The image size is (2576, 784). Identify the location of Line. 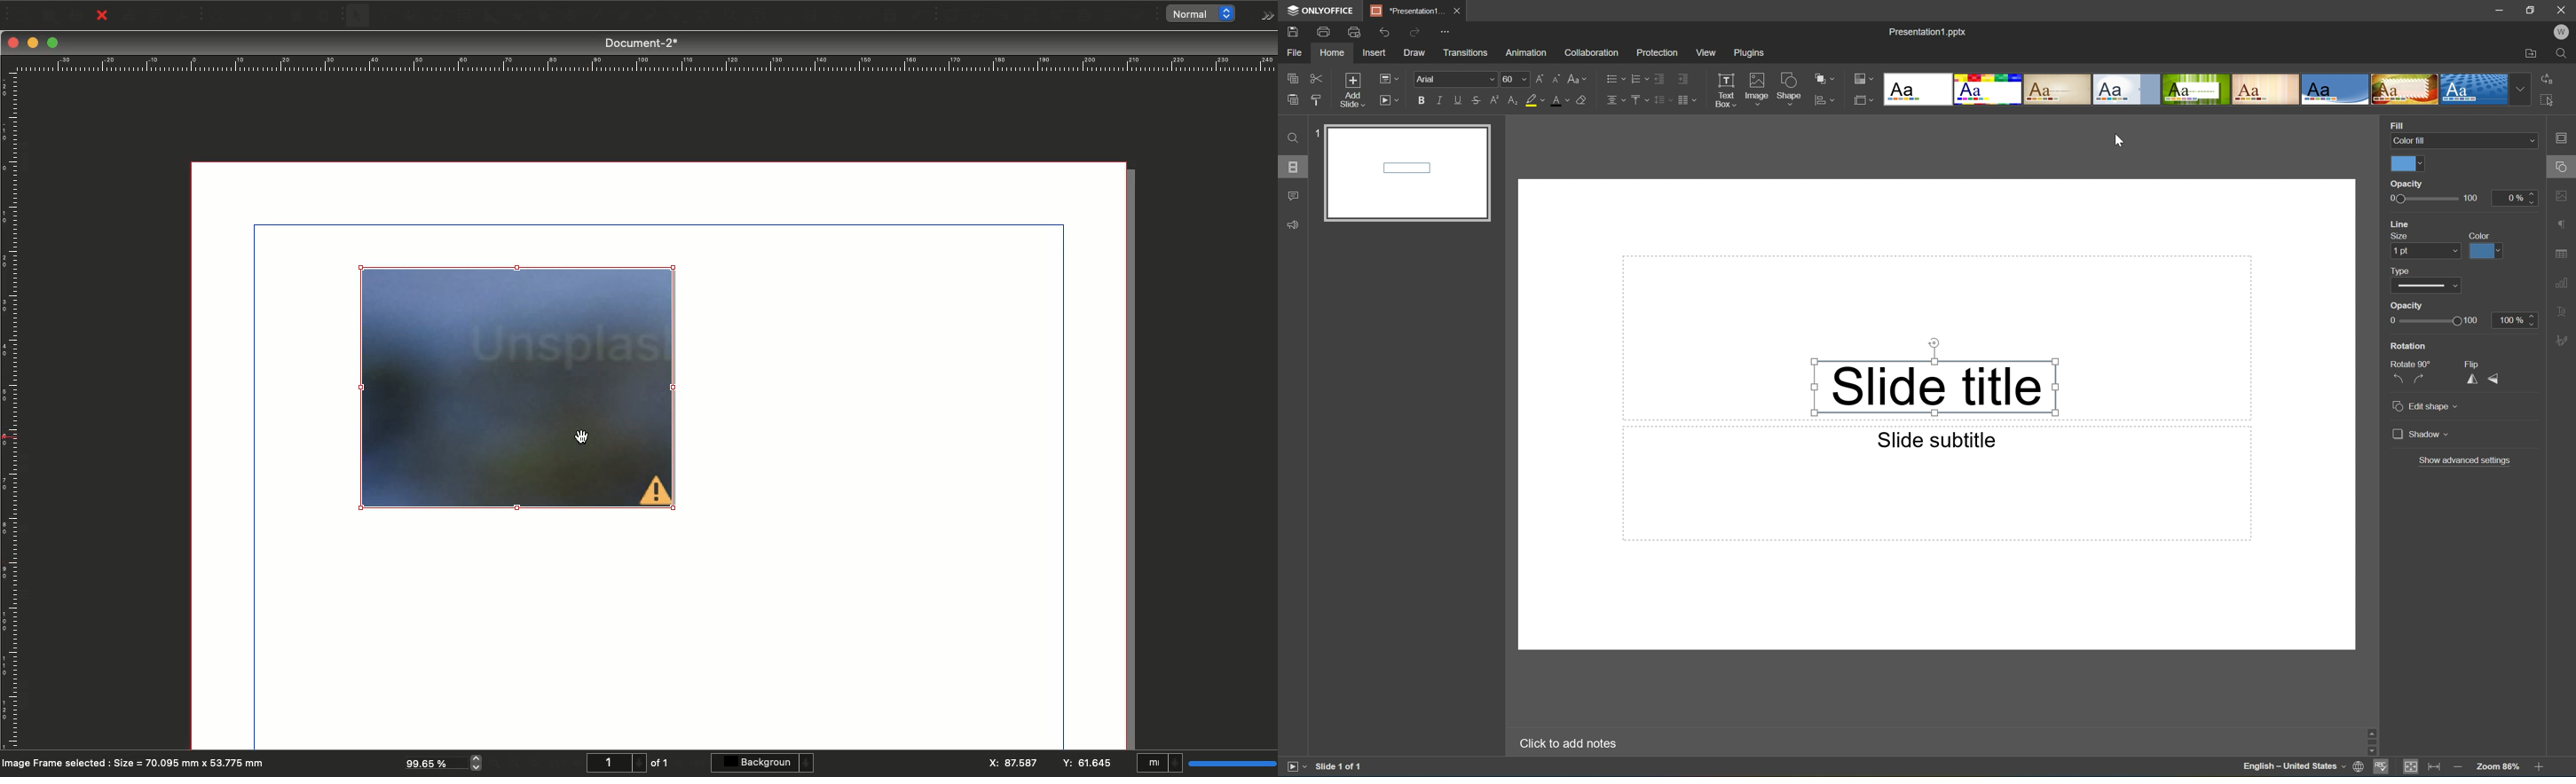
(595, 17).